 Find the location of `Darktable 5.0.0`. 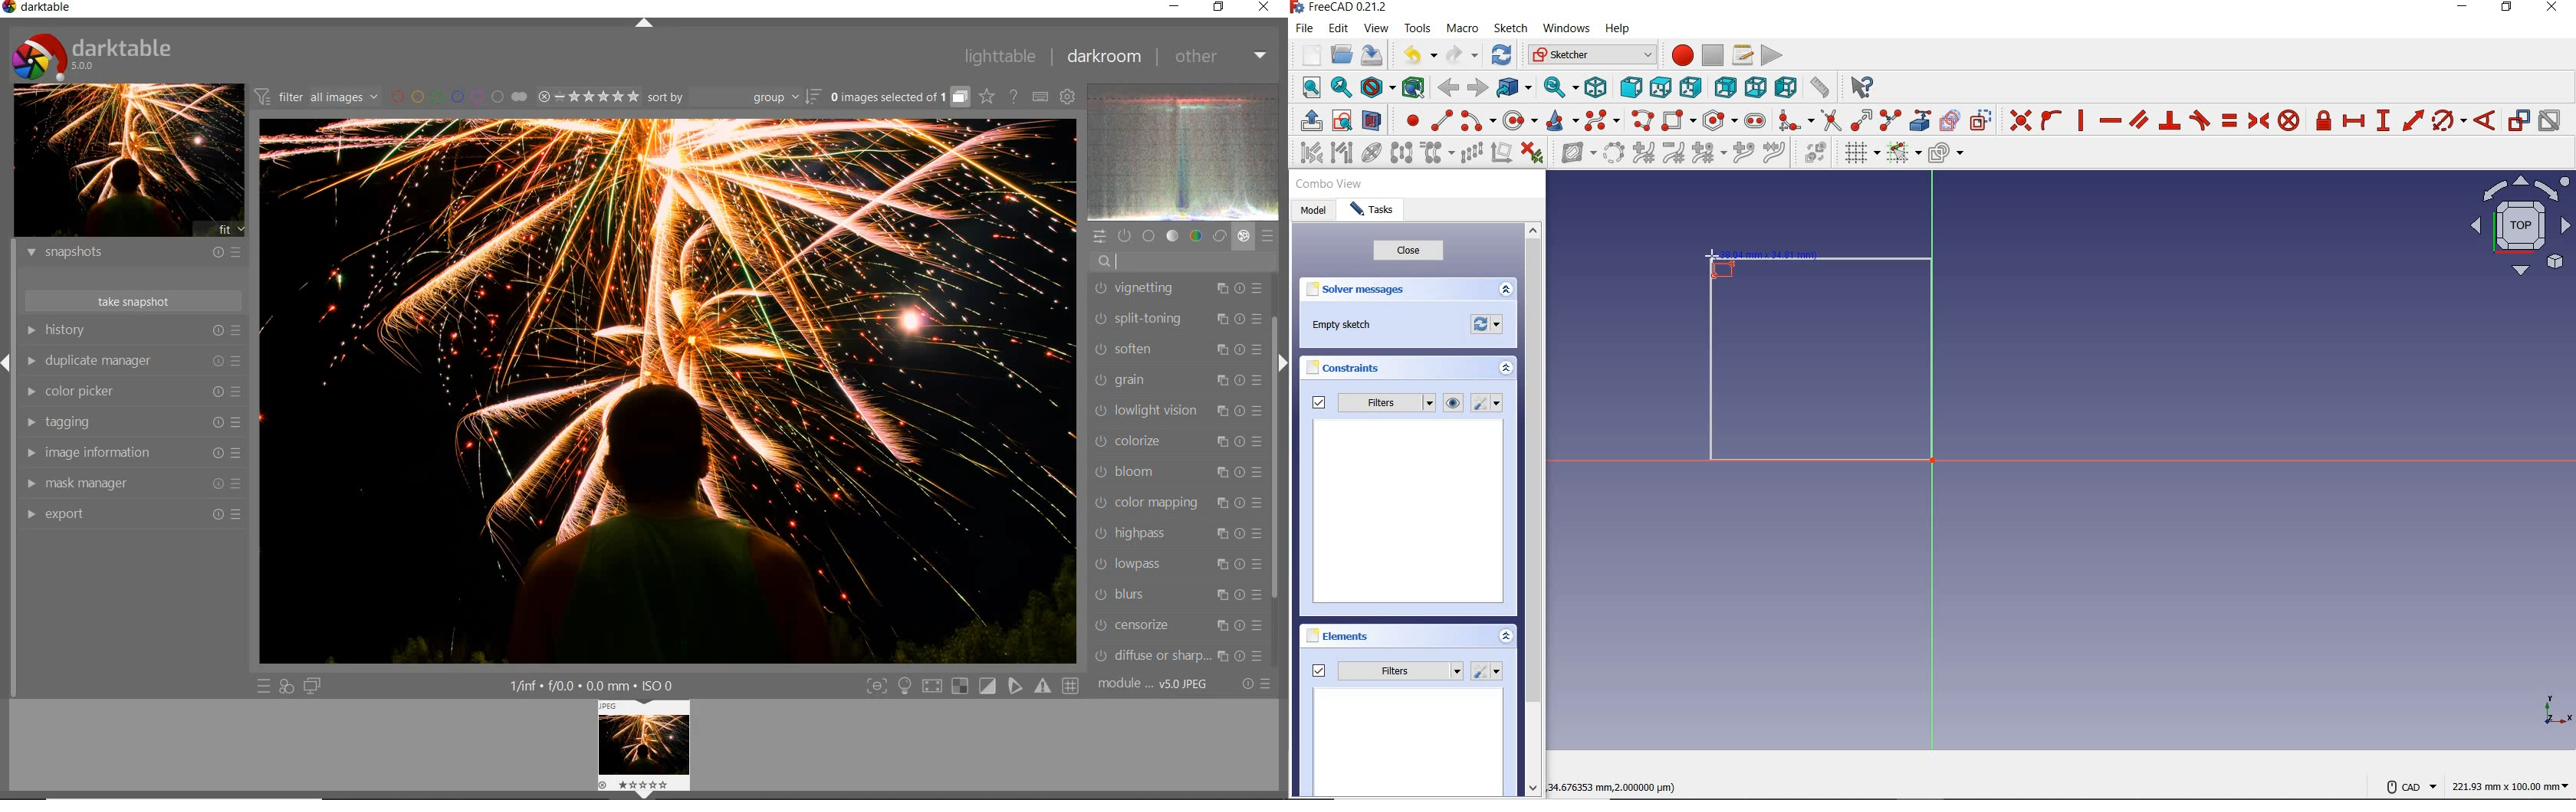

Darktable 5.0.0 is located at coordinates (91, 56).